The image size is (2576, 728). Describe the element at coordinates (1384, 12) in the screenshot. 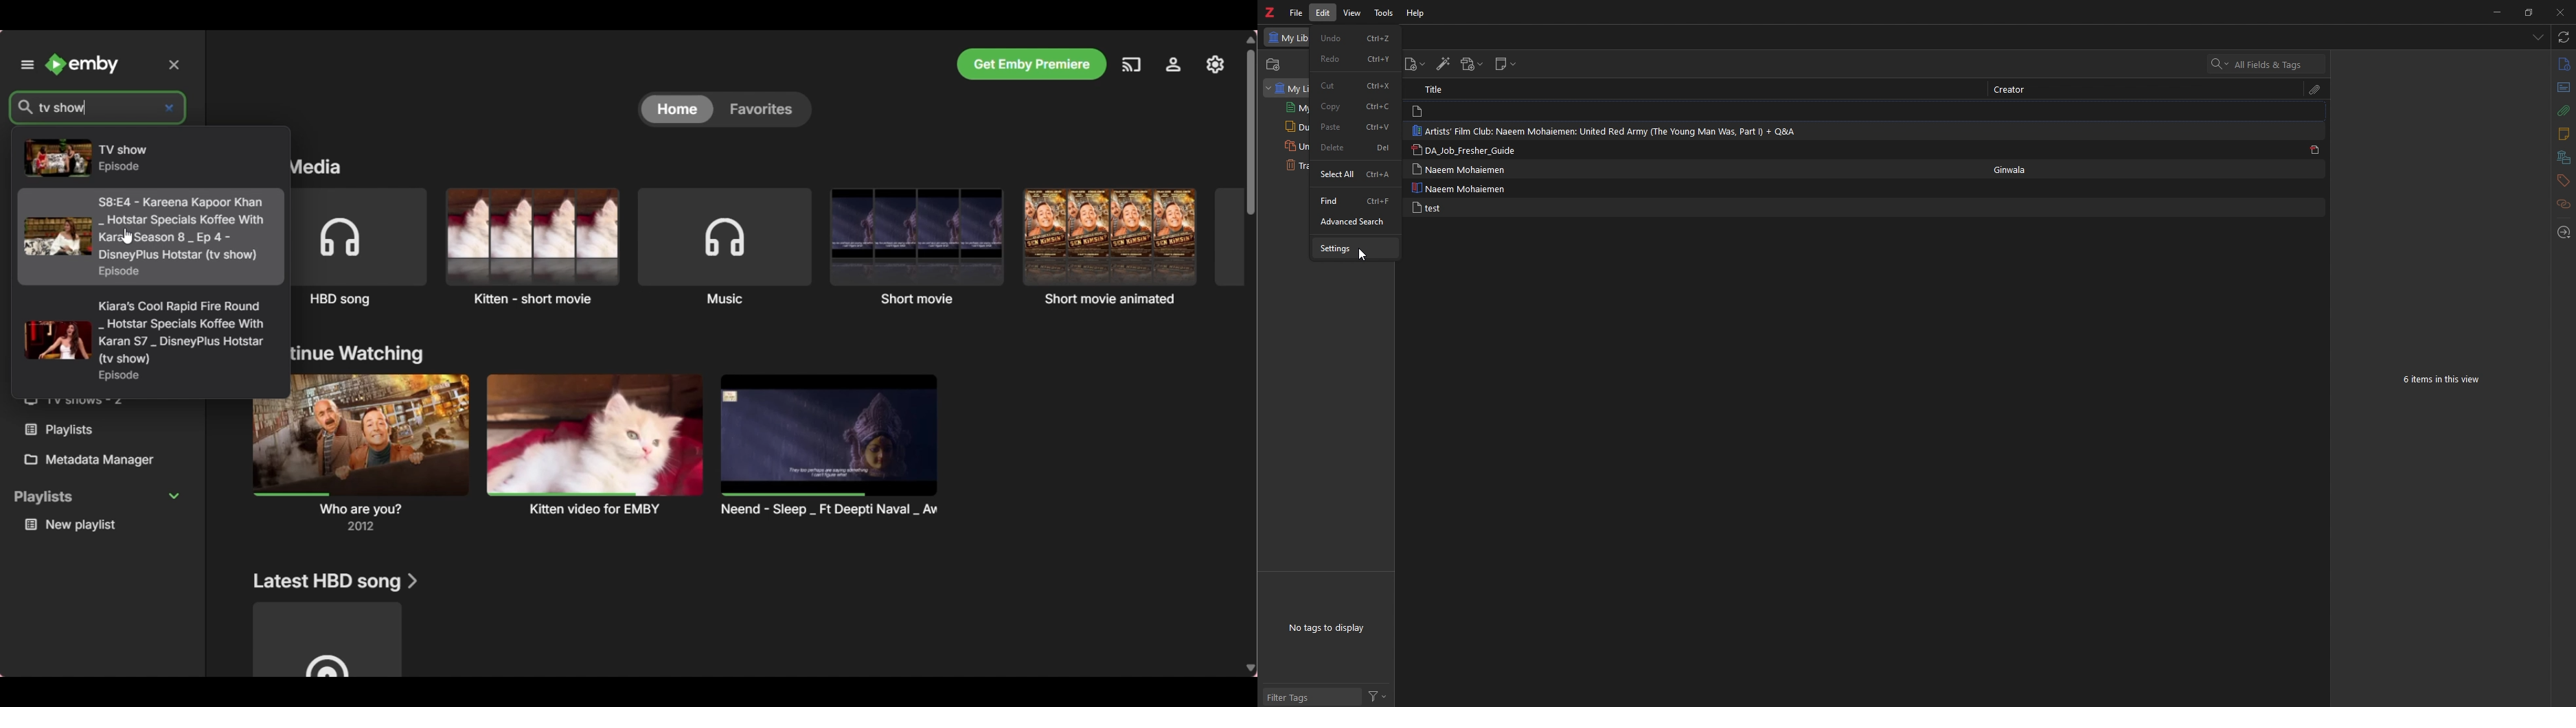

I see `tools` at that location.